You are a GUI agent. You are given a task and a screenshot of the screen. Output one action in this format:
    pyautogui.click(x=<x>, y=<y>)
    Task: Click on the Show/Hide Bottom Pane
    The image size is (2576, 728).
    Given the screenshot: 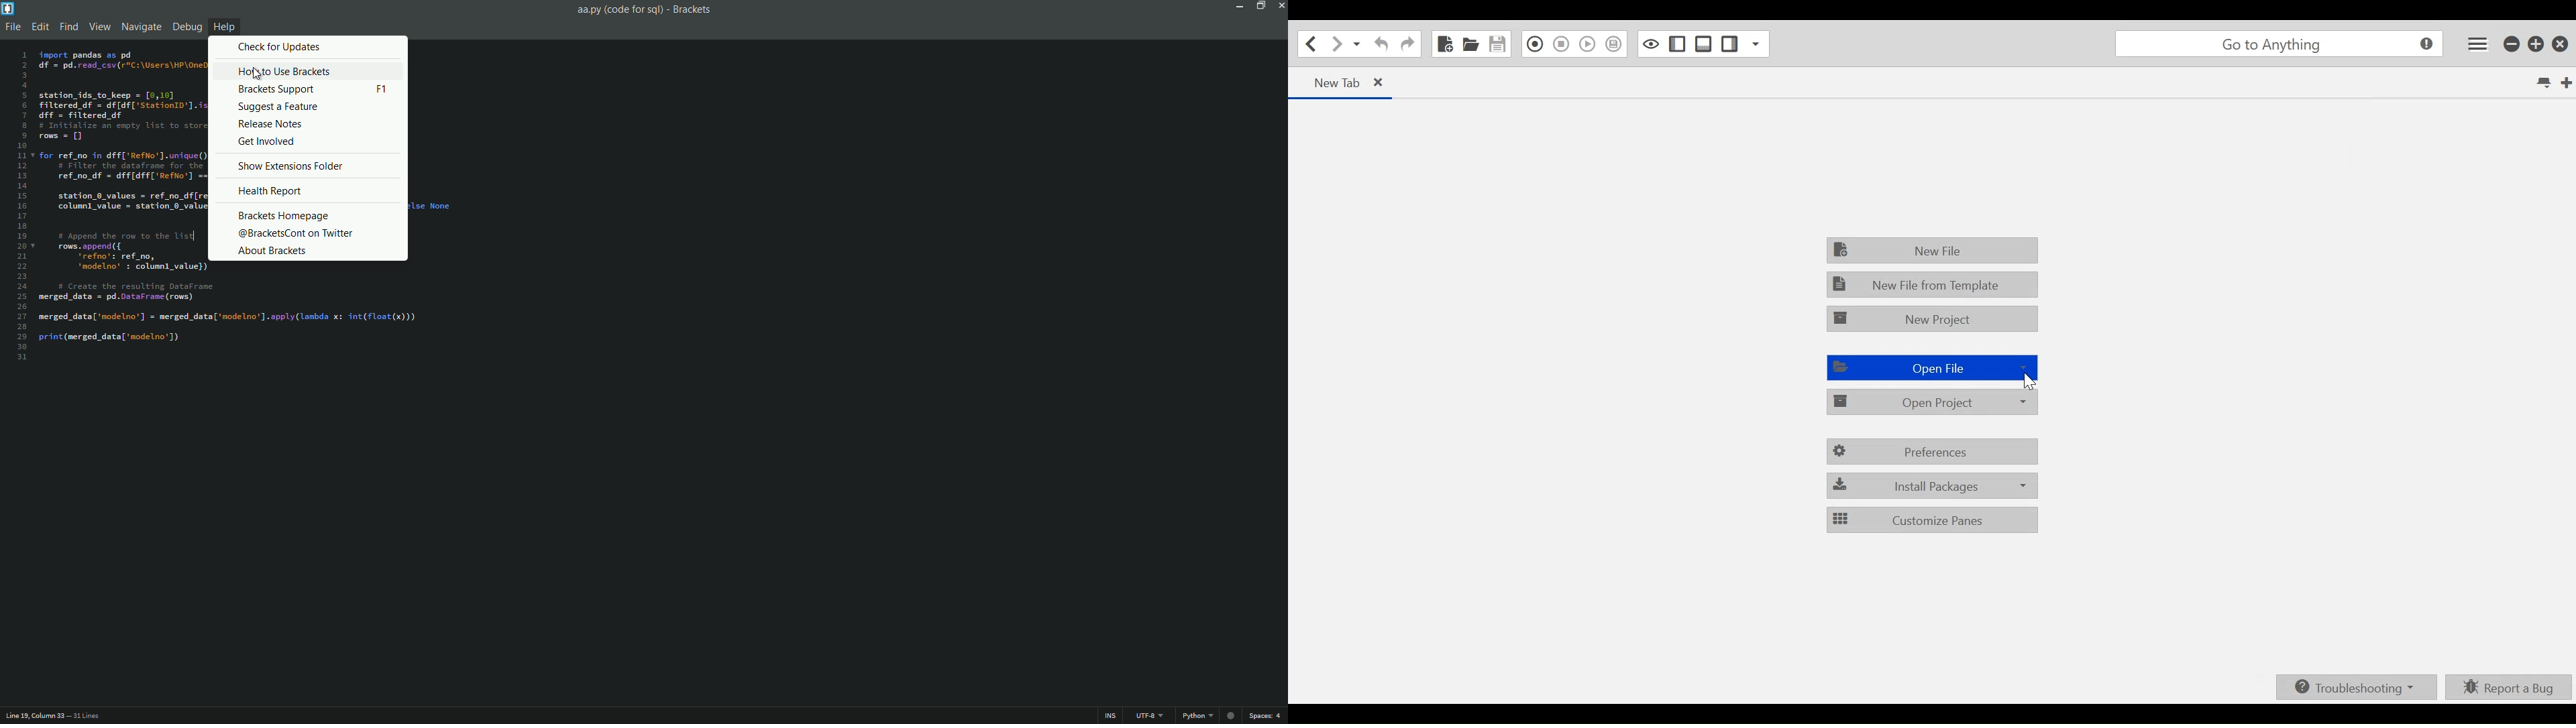 What is the action you would take?
    pyautogui.click(x=1703, y=44)
    